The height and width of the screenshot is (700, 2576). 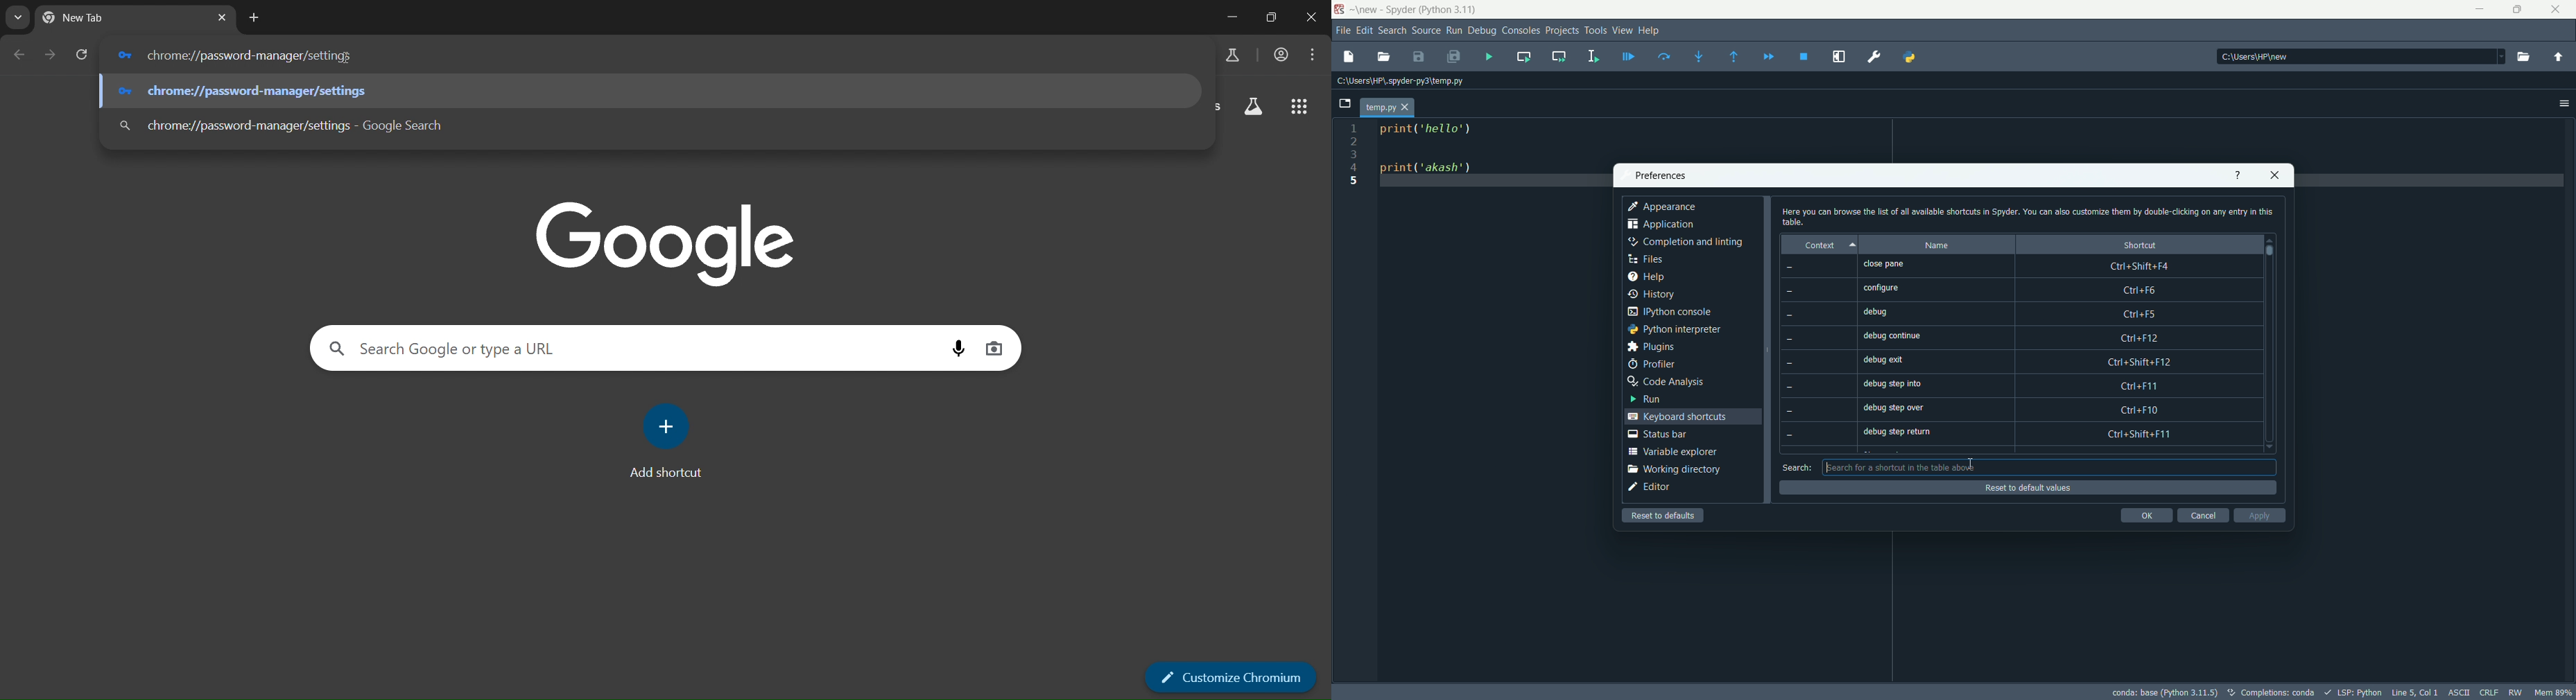 I want to click on projects menu, so click(x=1561, y=30).